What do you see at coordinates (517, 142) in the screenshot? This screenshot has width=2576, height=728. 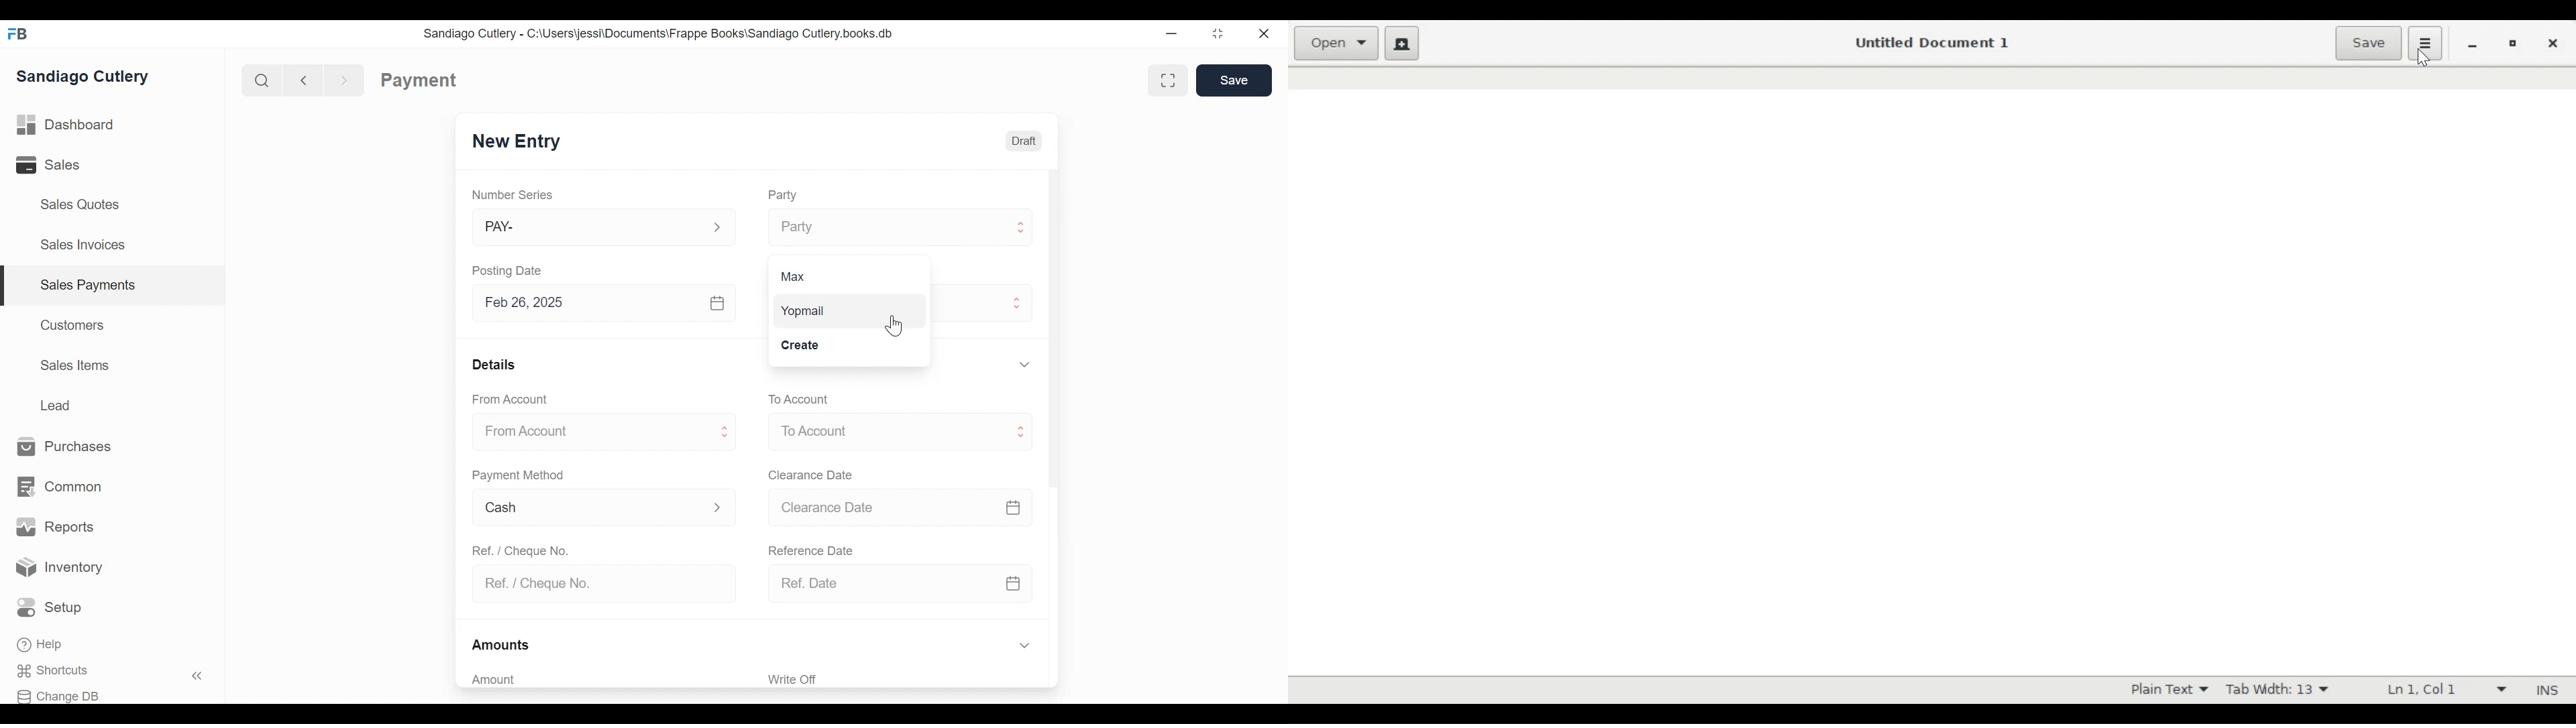 I see `New Entry` at bounding box center [517, 142].